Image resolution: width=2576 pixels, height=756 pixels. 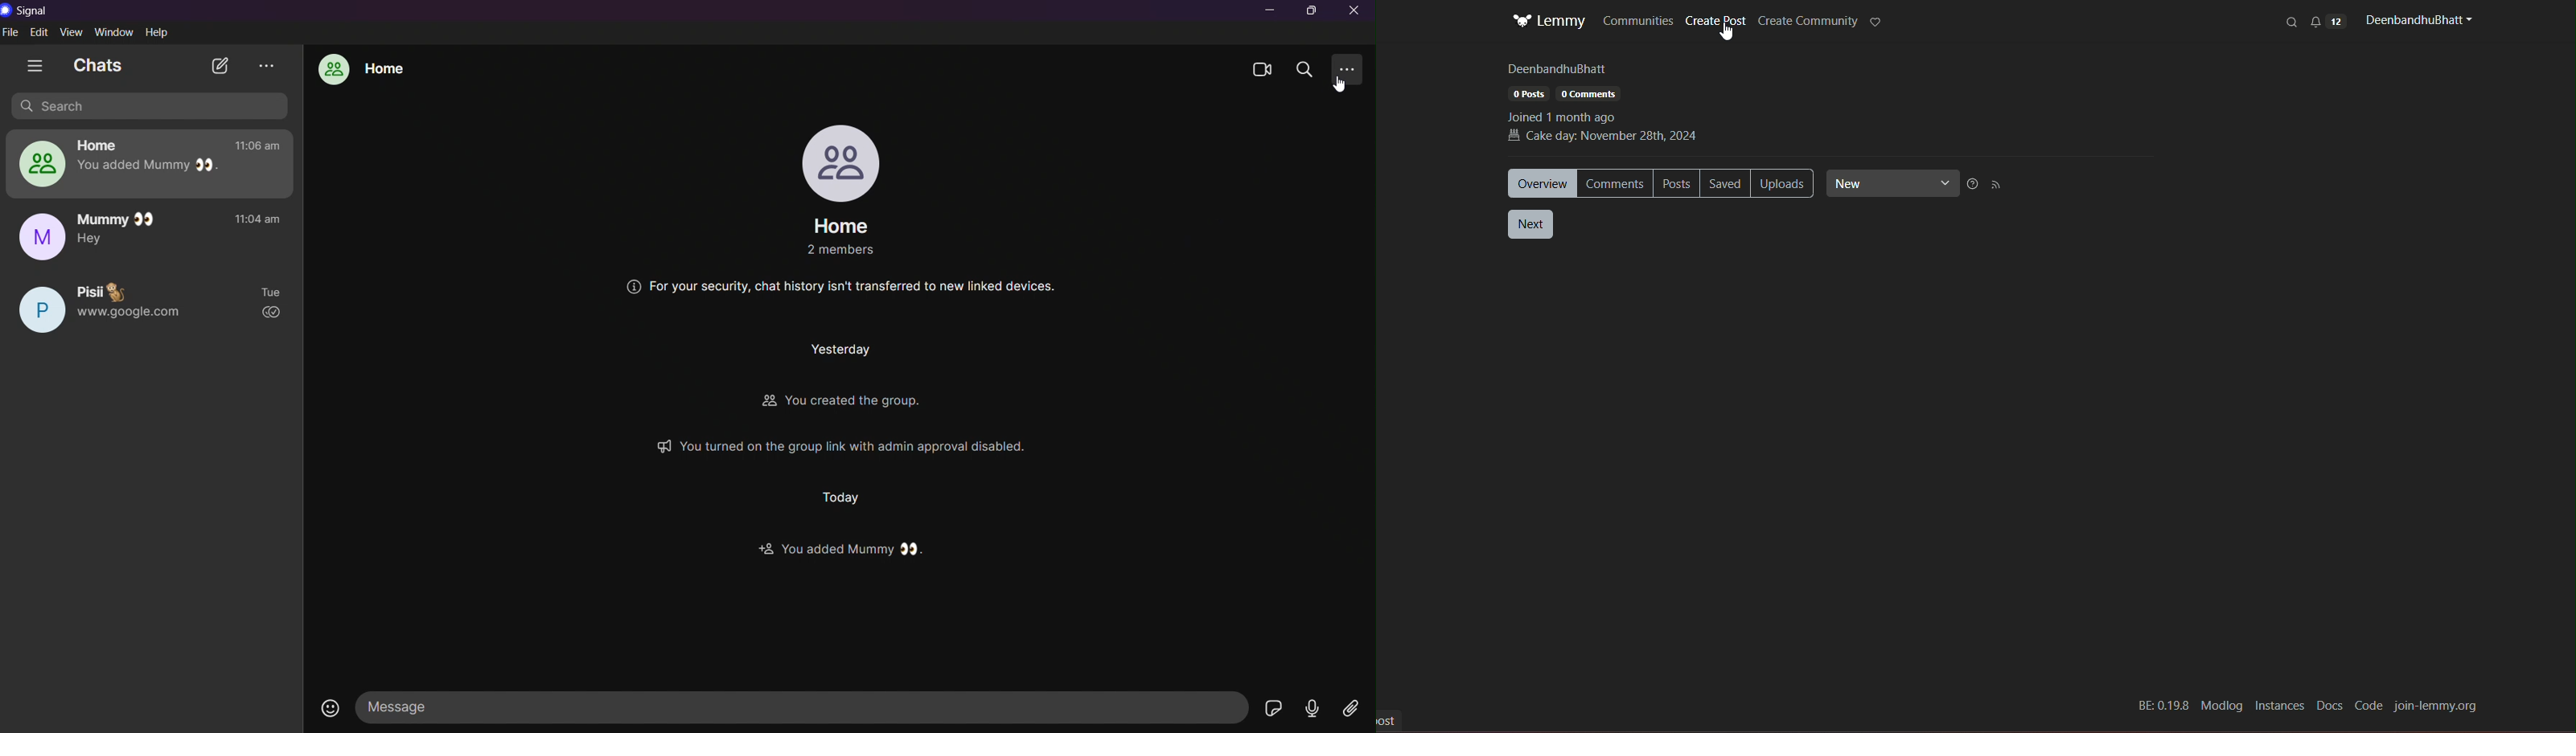 What do you see at coordinates (837, 162) in the screenshot?
I see `profile` at bounding box center [837, 162].